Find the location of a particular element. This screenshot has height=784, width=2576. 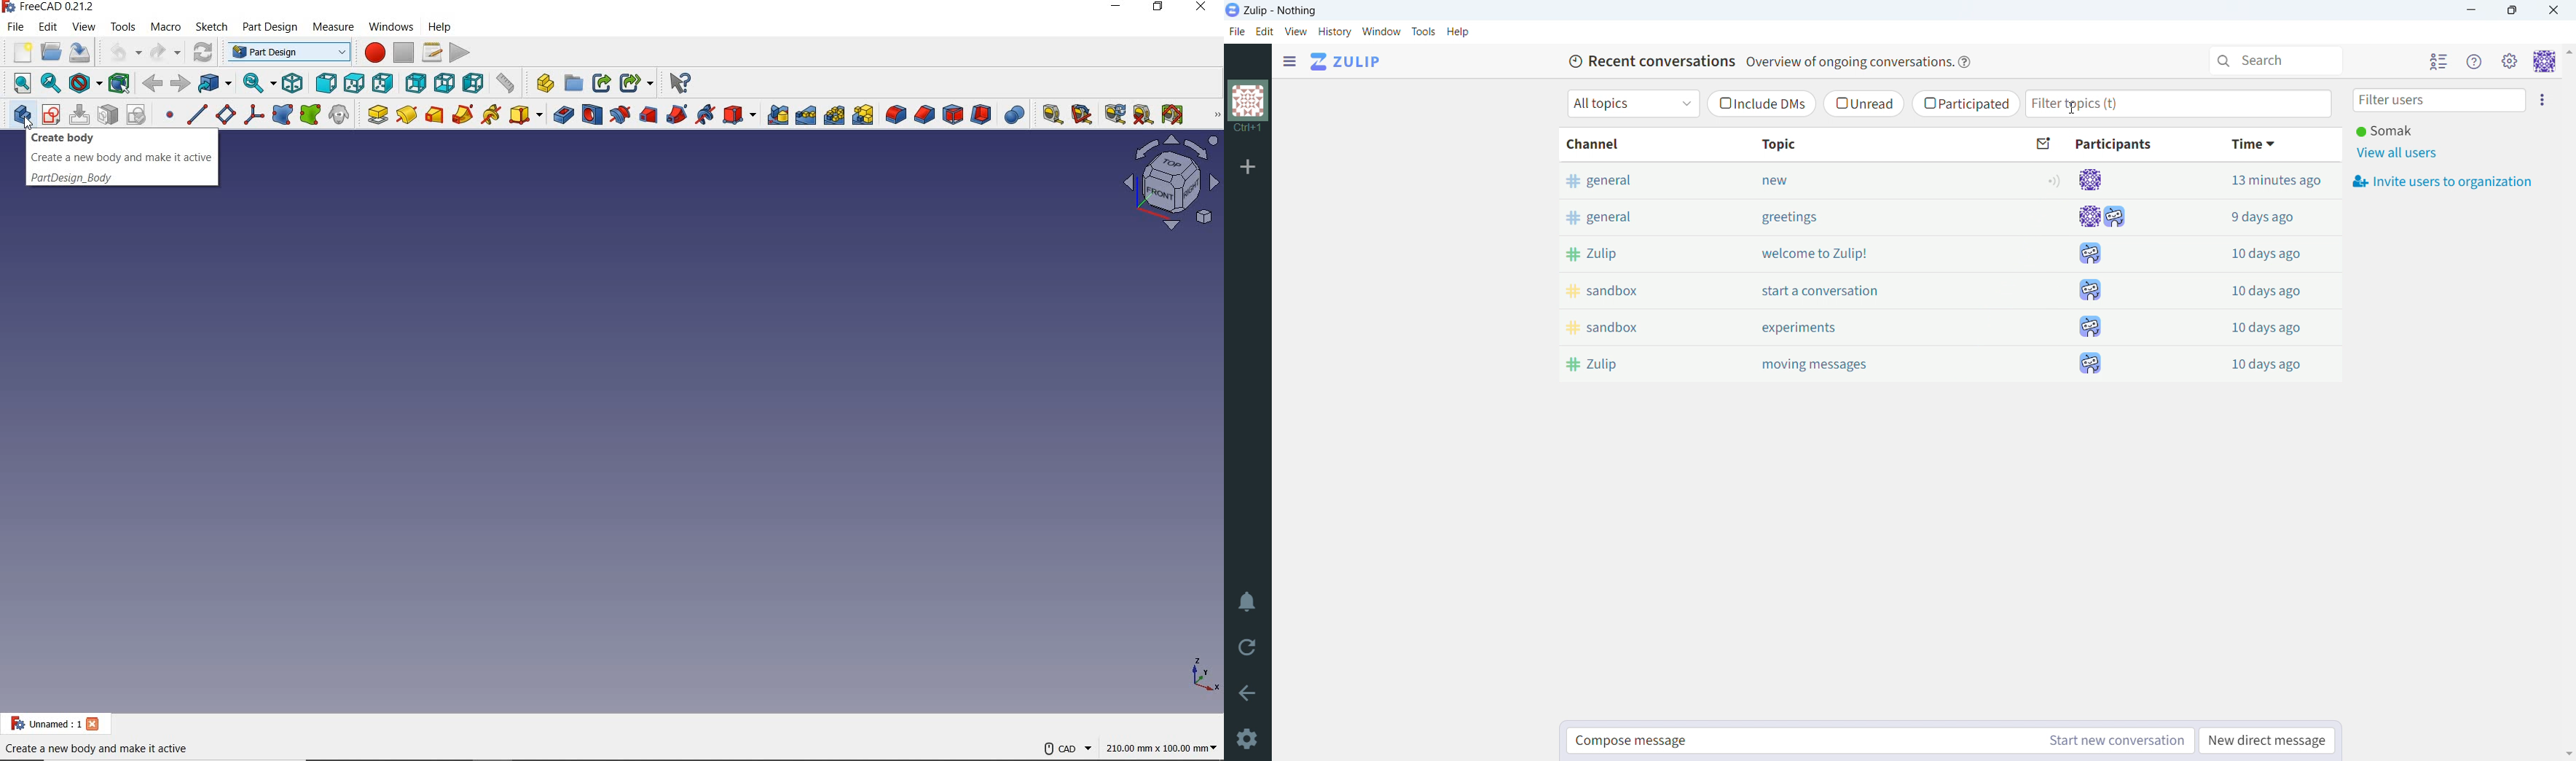

macros is located at coordinates (431, 53).